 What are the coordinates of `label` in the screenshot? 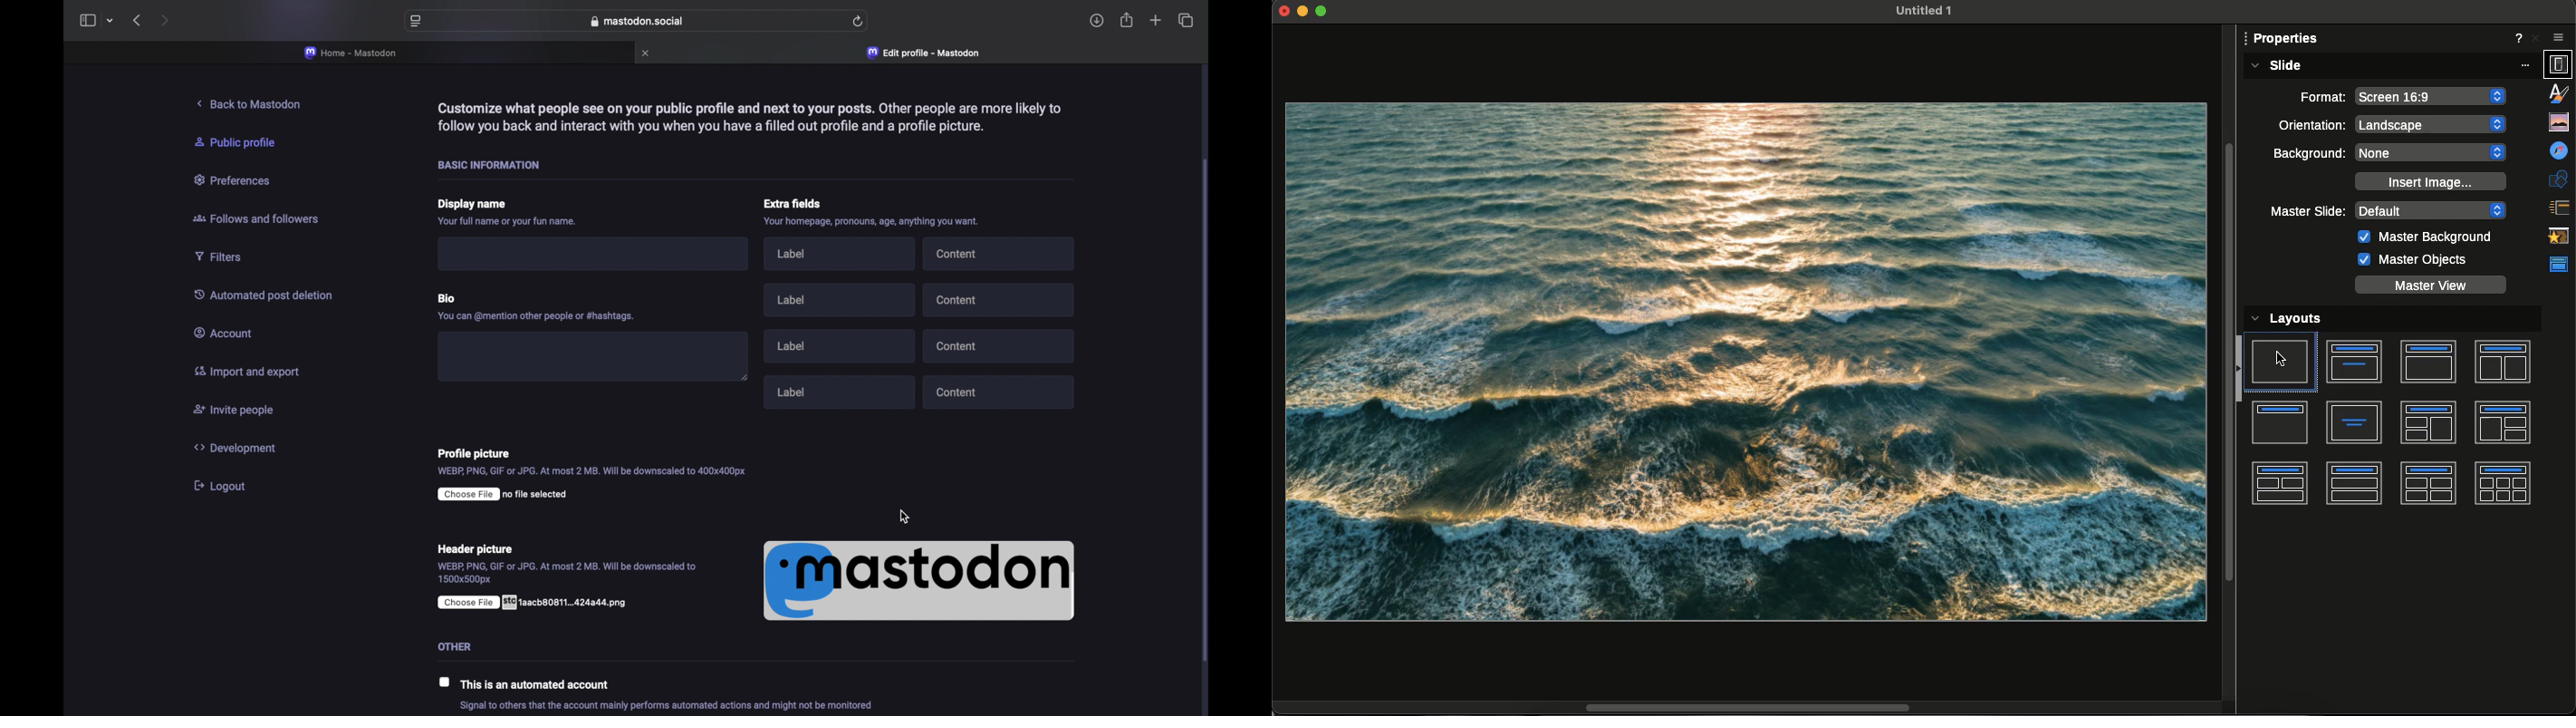 It's located at (843, 344).